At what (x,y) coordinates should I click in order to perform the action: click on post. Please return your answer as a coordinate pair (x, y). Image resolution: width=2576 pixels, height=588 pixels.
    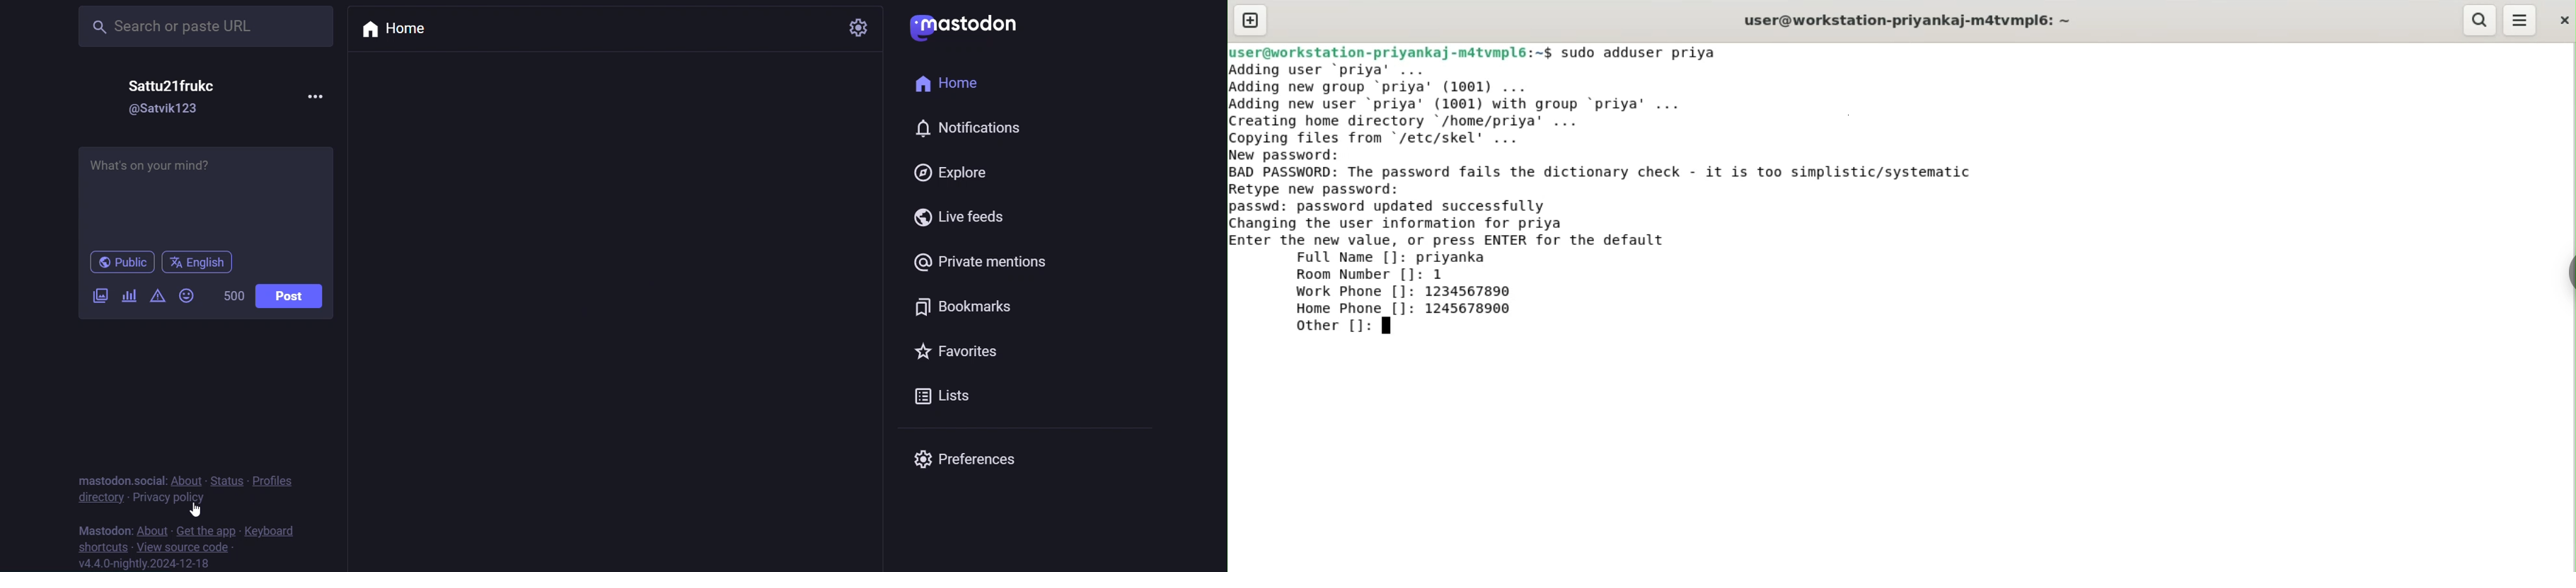
    Looking at the image, I should click on (292, 295).